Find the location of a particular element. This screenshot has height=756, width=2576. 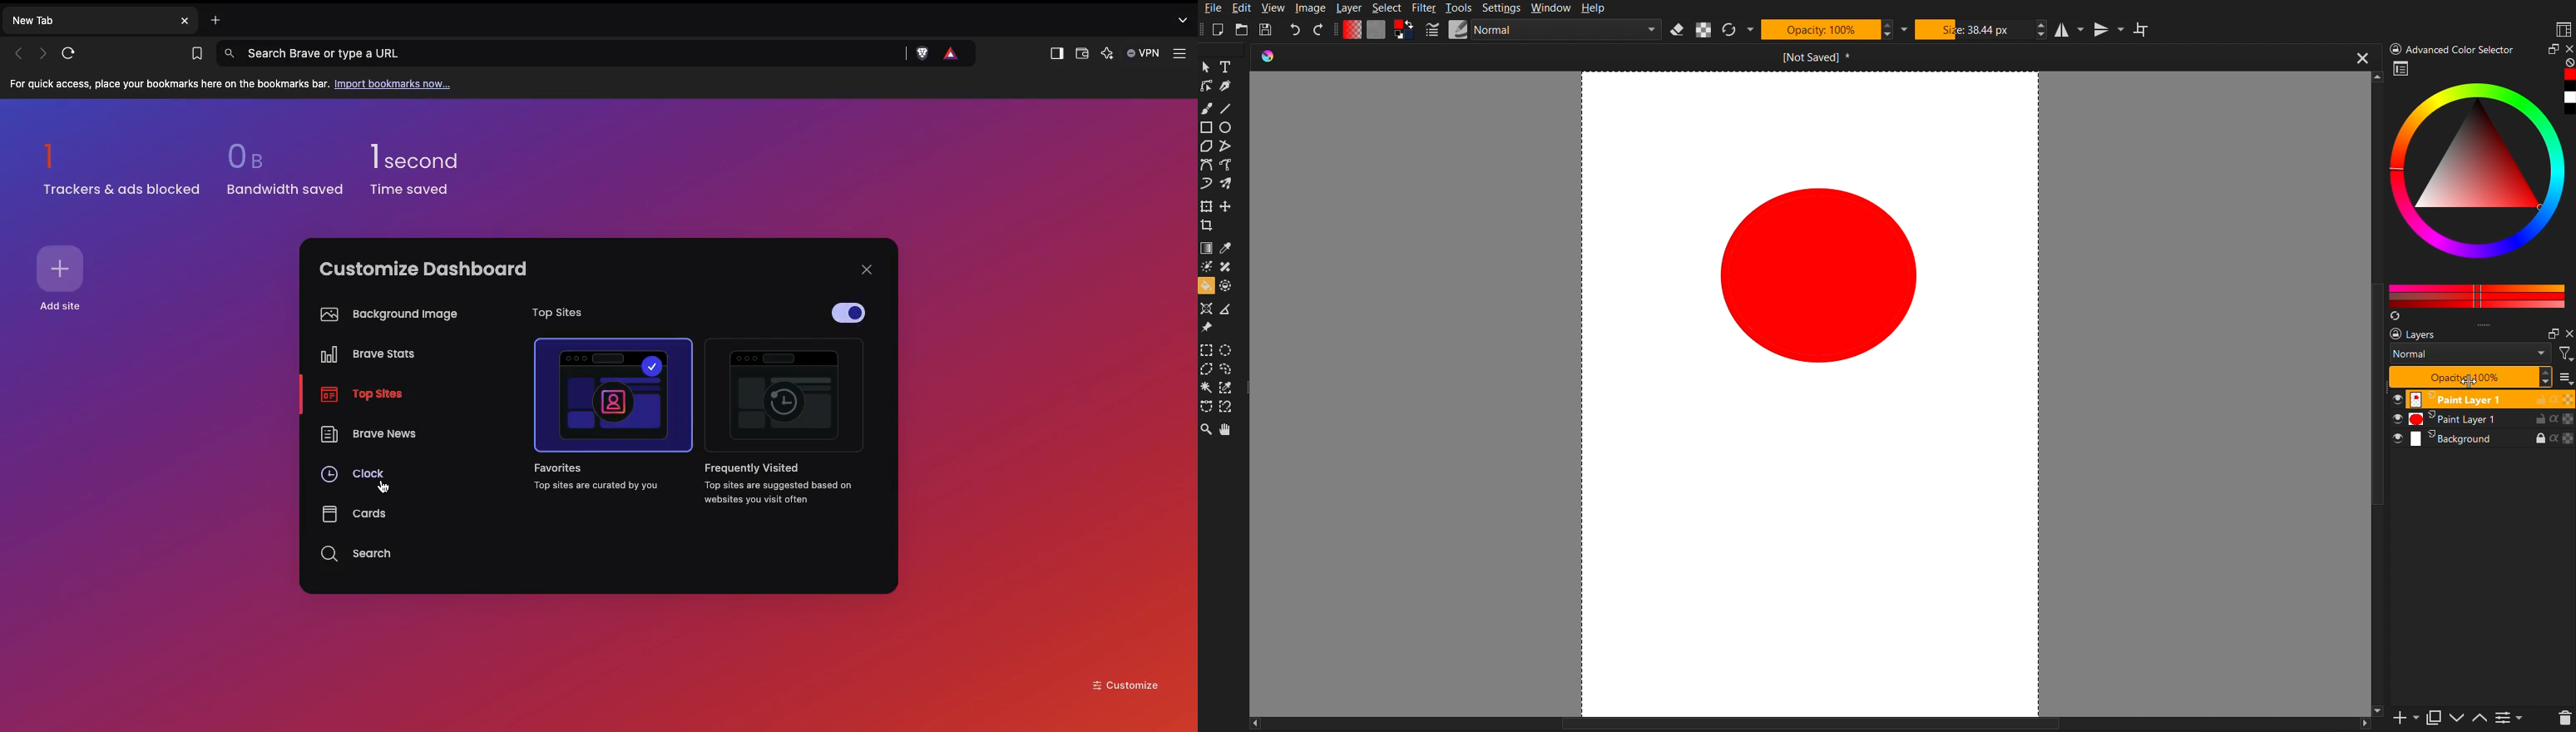

Open Document is located at coordinates (1801, 60).